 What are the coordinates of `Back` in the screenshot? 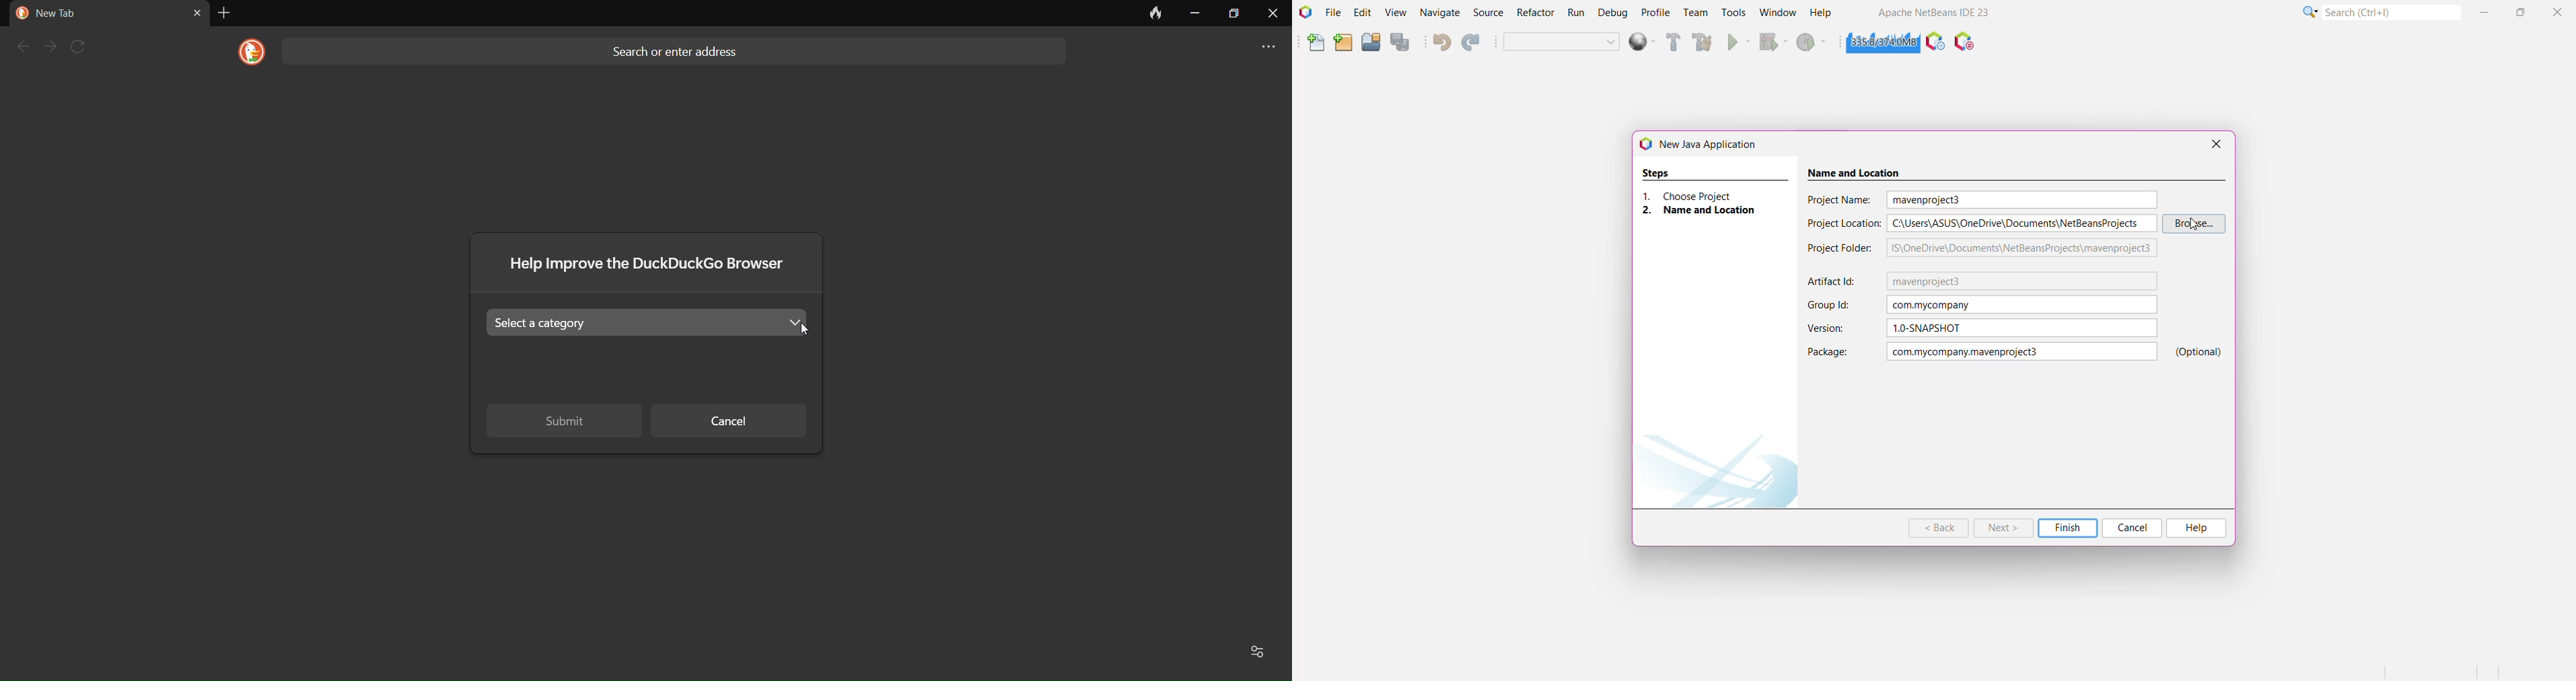 It's located at (1939, 528).